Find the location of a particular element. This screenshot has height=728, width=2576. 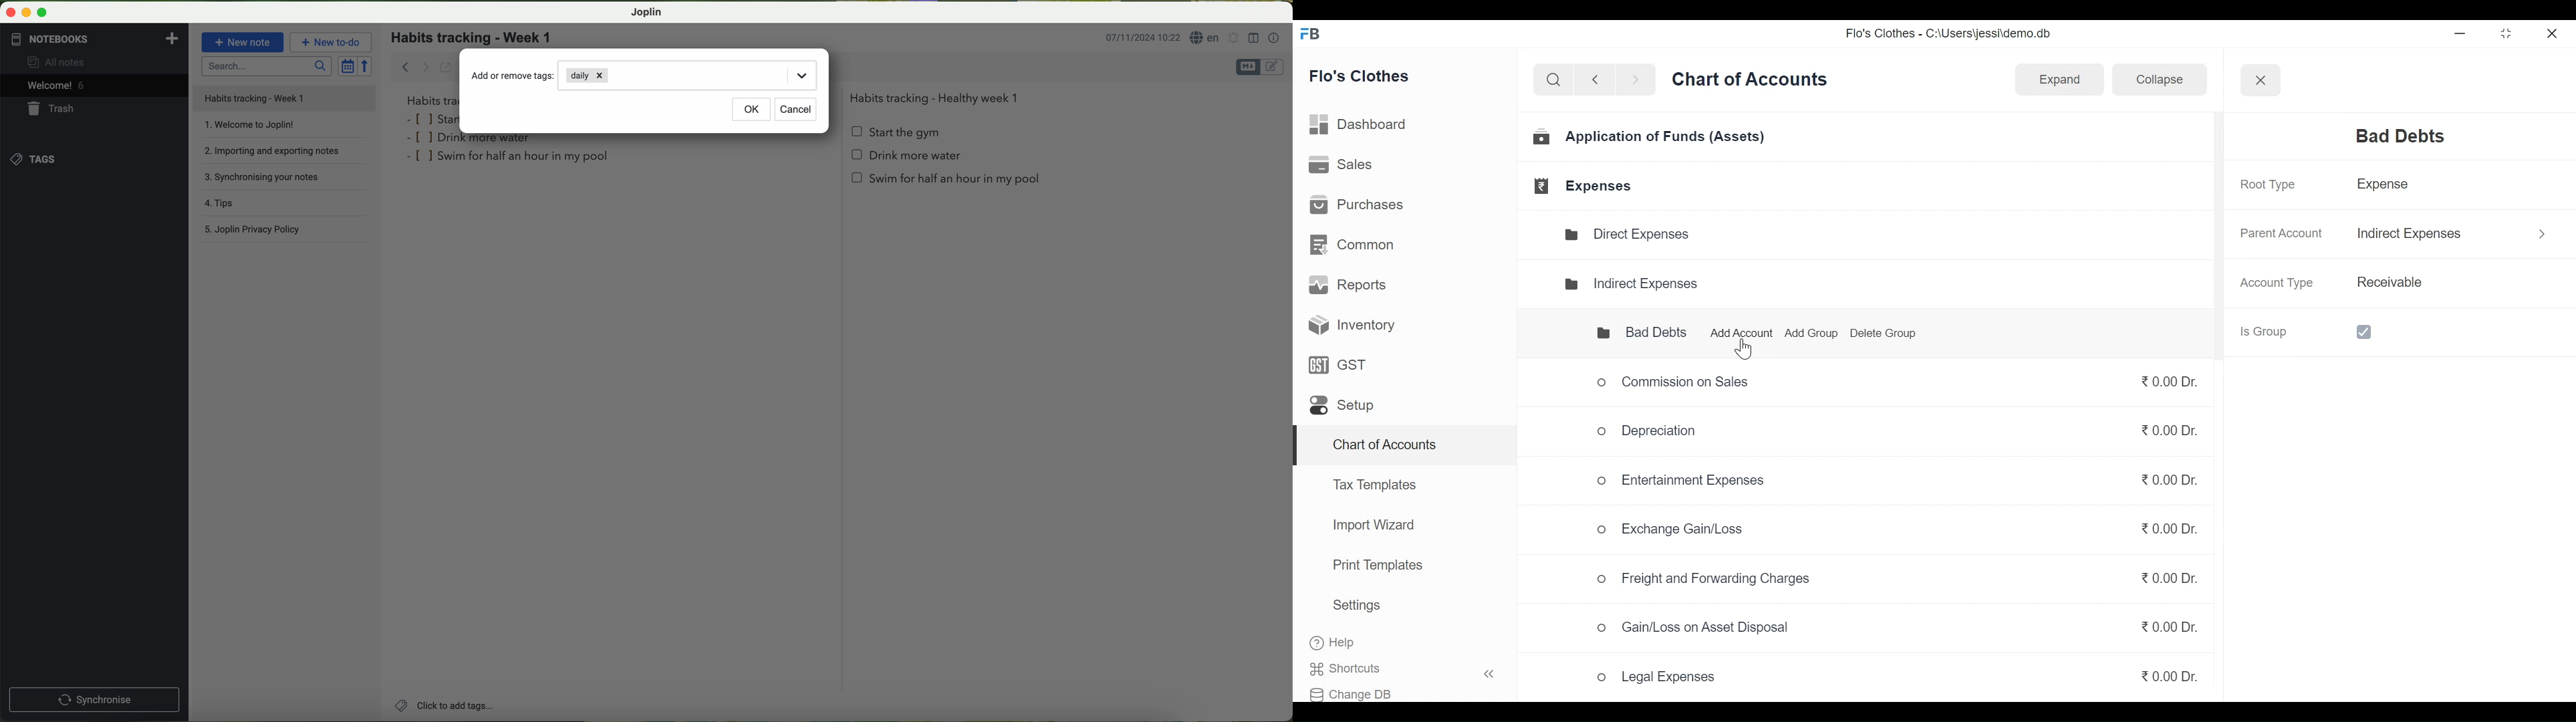

Legal Expenses is located at coordinates (1657, 679).